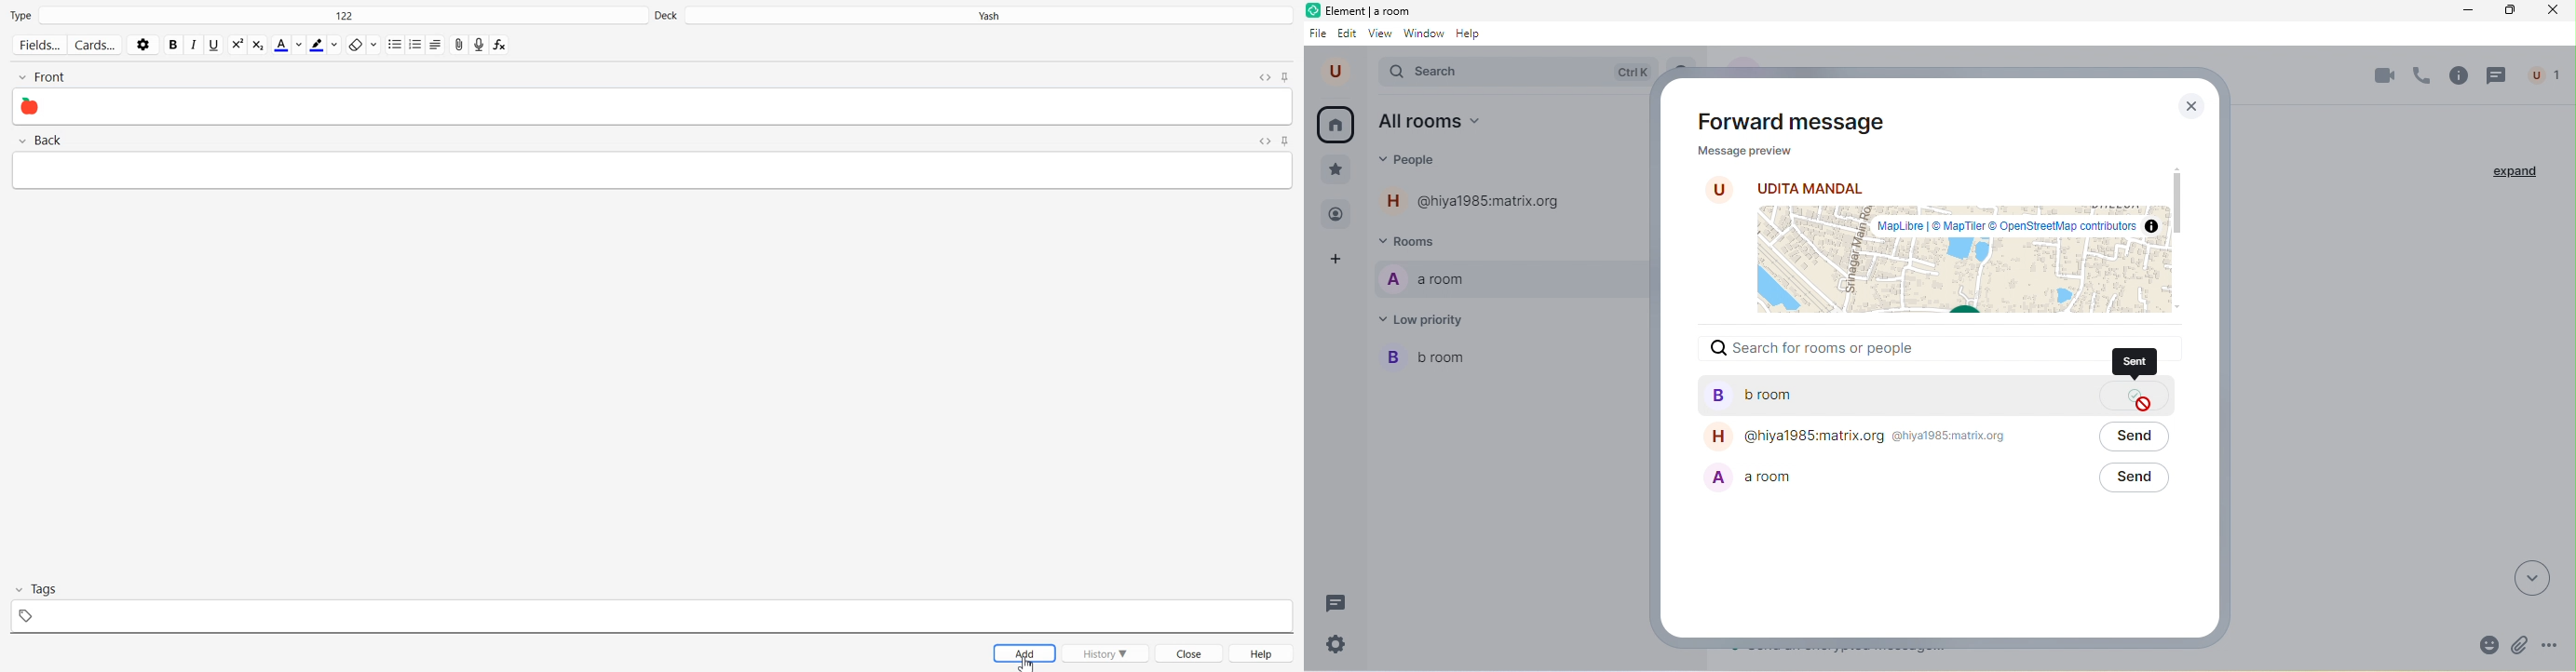 The height and width of the screenshot is (672, 2576). Describe the element at coordinates (653, 76) in the screenshot. I see `Front` at that location.